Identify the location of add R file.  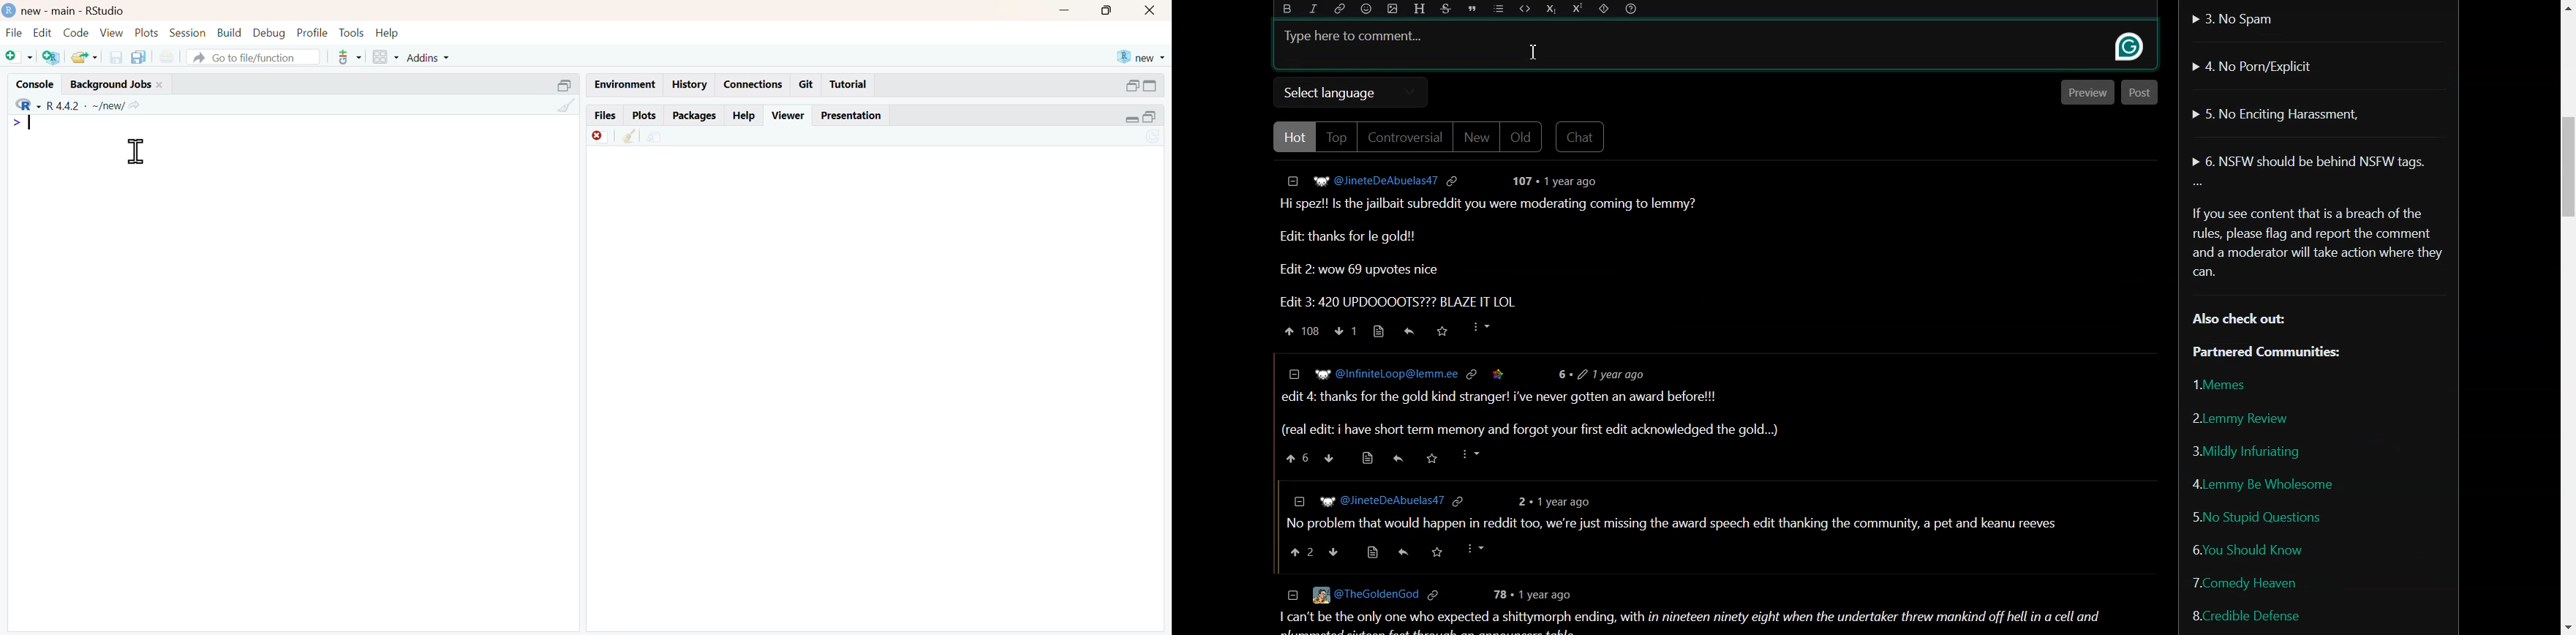
(51, 58).